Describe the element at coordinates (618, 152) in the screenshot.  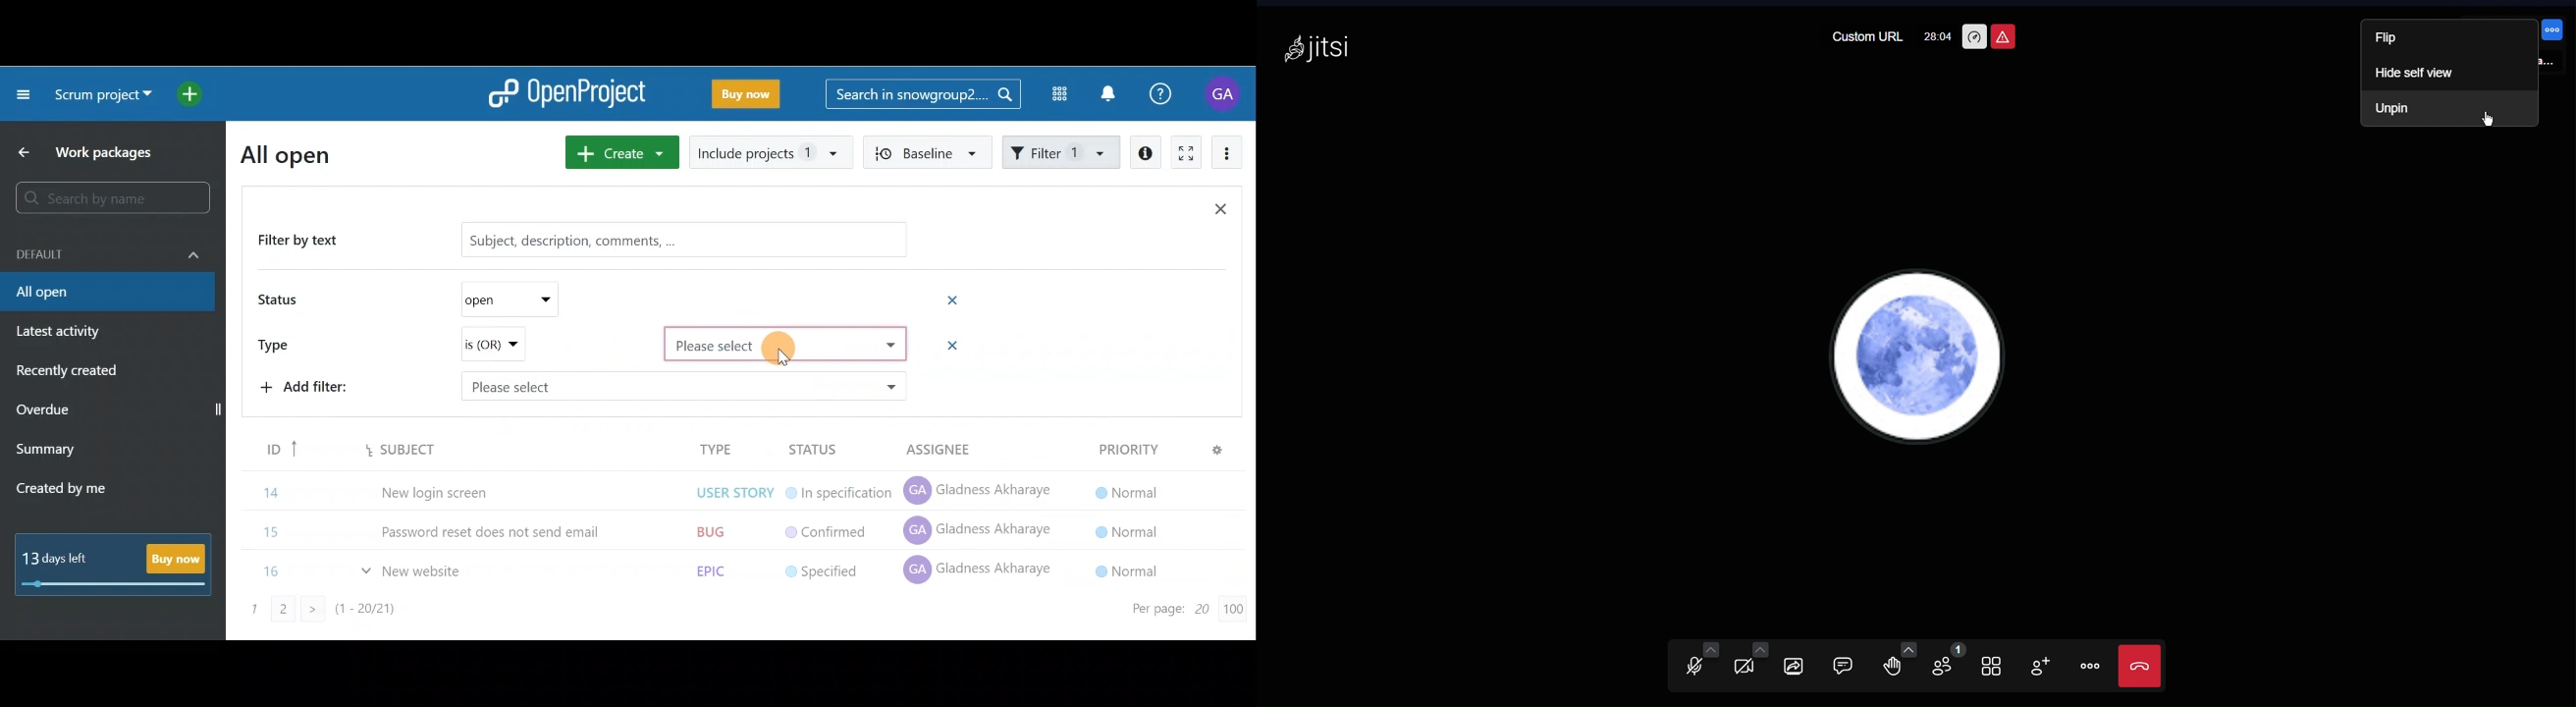
I see `Create` at that location.